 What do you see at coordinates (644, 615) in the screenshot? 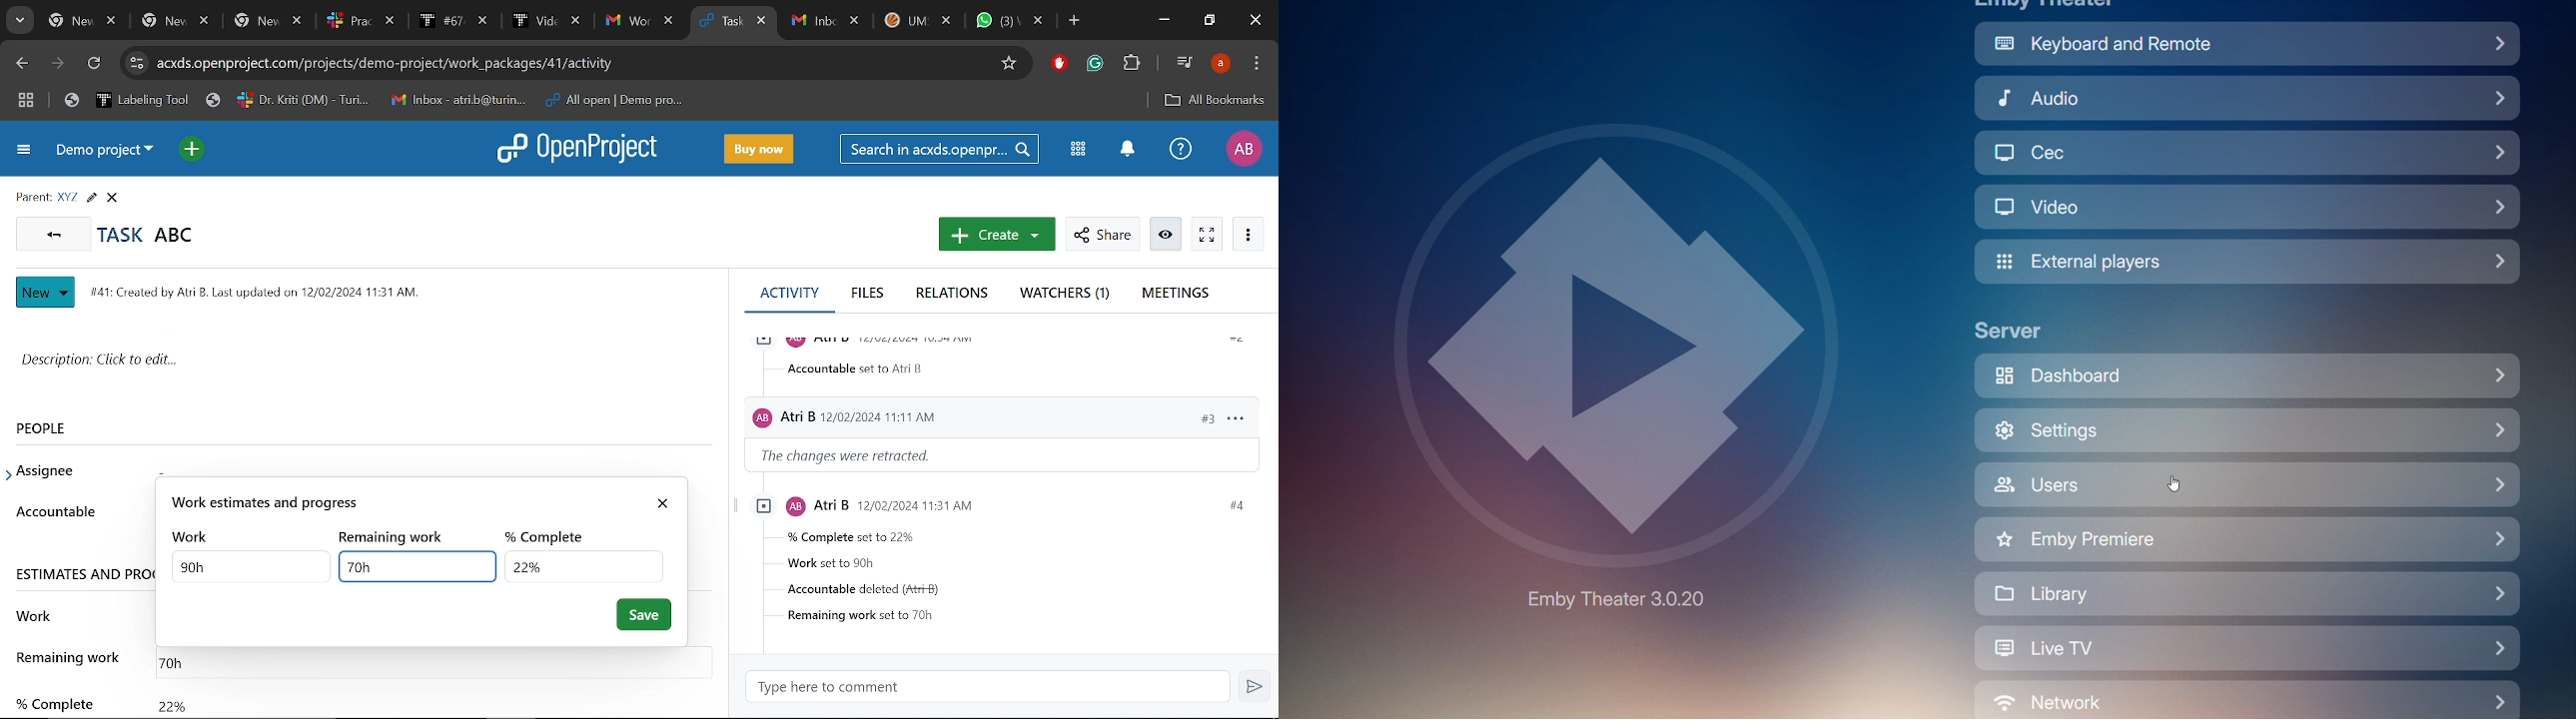
I see `Save` at bounding box center [644, 615].